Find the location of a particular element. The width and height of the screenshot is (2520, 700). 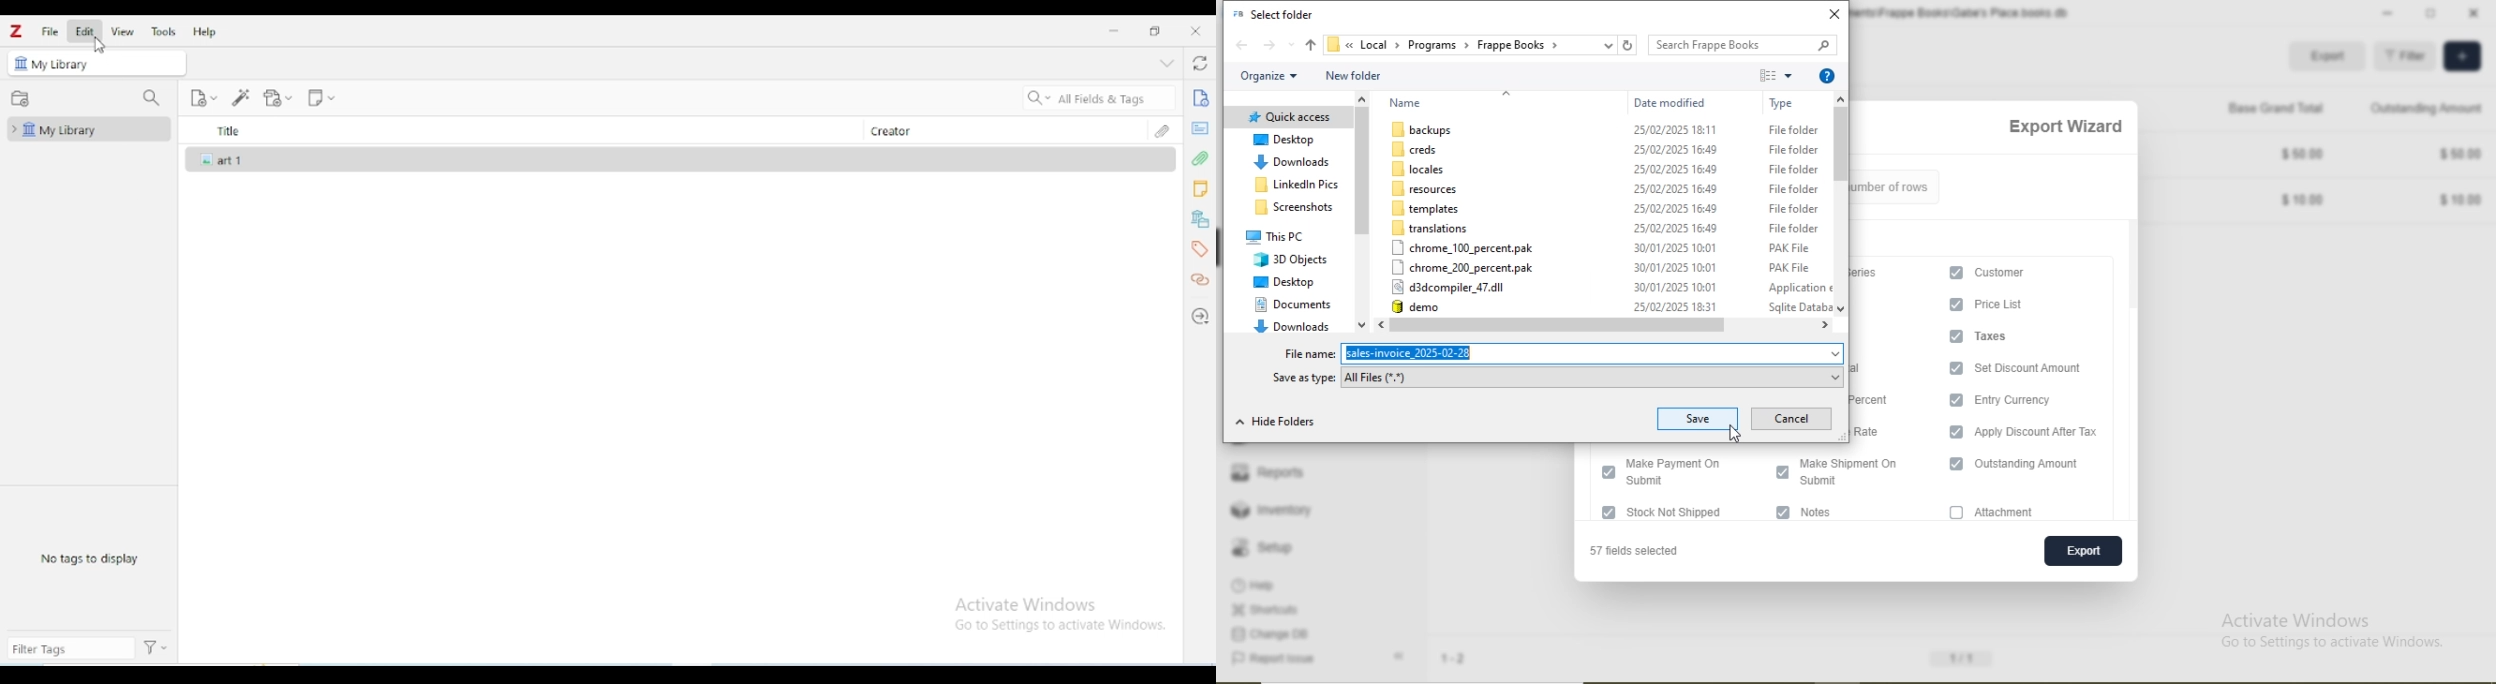

questions is located at coordinates (1827, 78).